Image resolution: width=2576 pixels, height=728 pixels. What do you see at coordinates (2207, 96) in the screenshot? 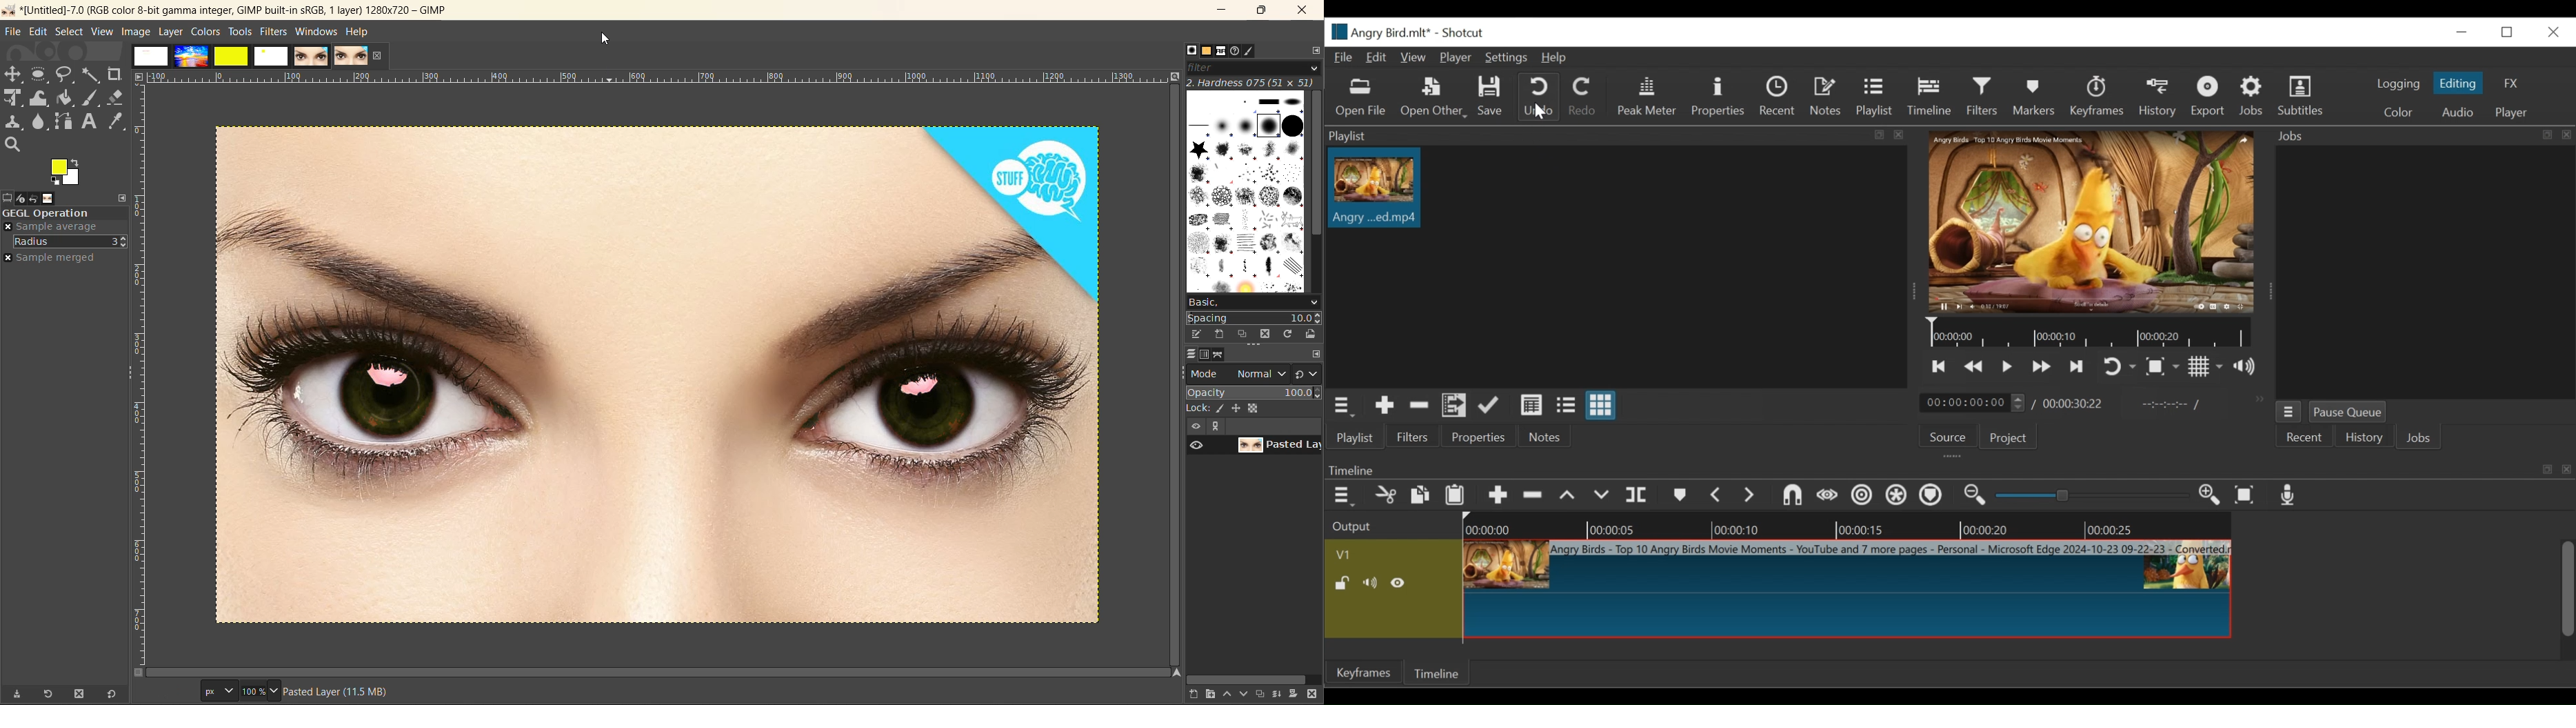
I see `Export` at bounding box center [2207, 96].